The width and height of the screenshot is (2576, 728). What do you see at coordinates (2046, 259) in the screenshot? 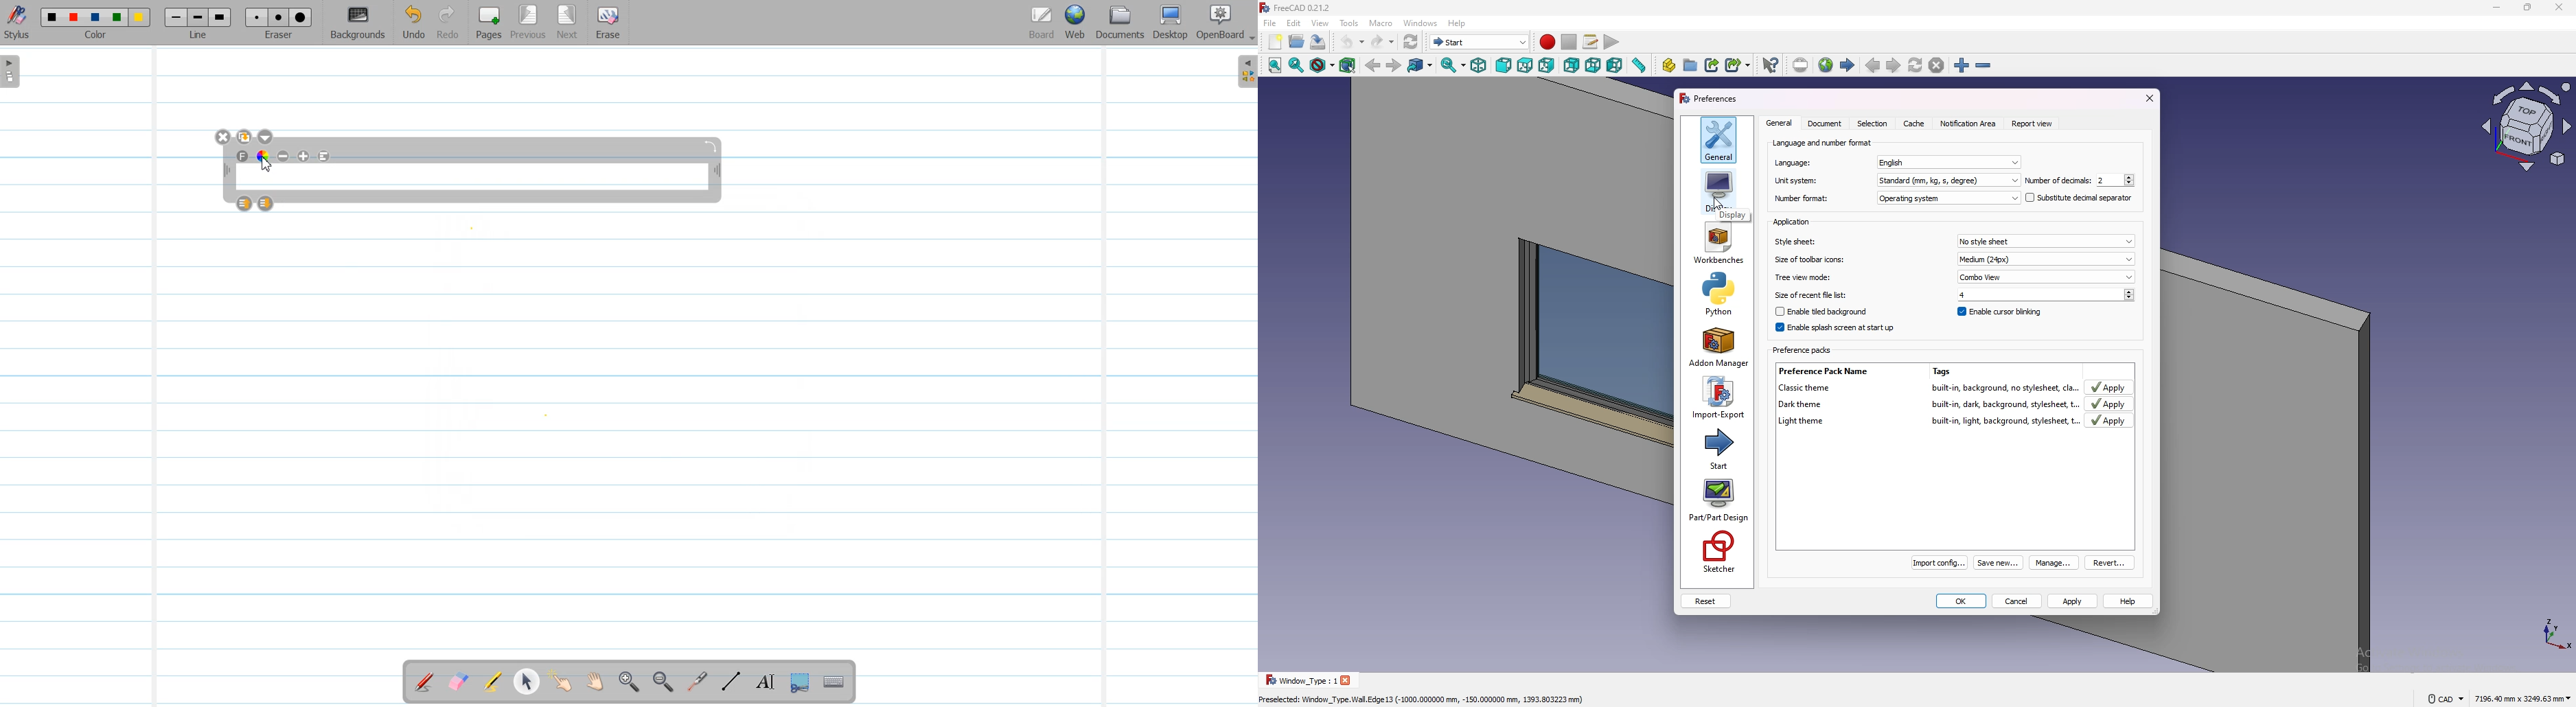
I see `Medium (24px) ` at bounding box center [2046, 259].